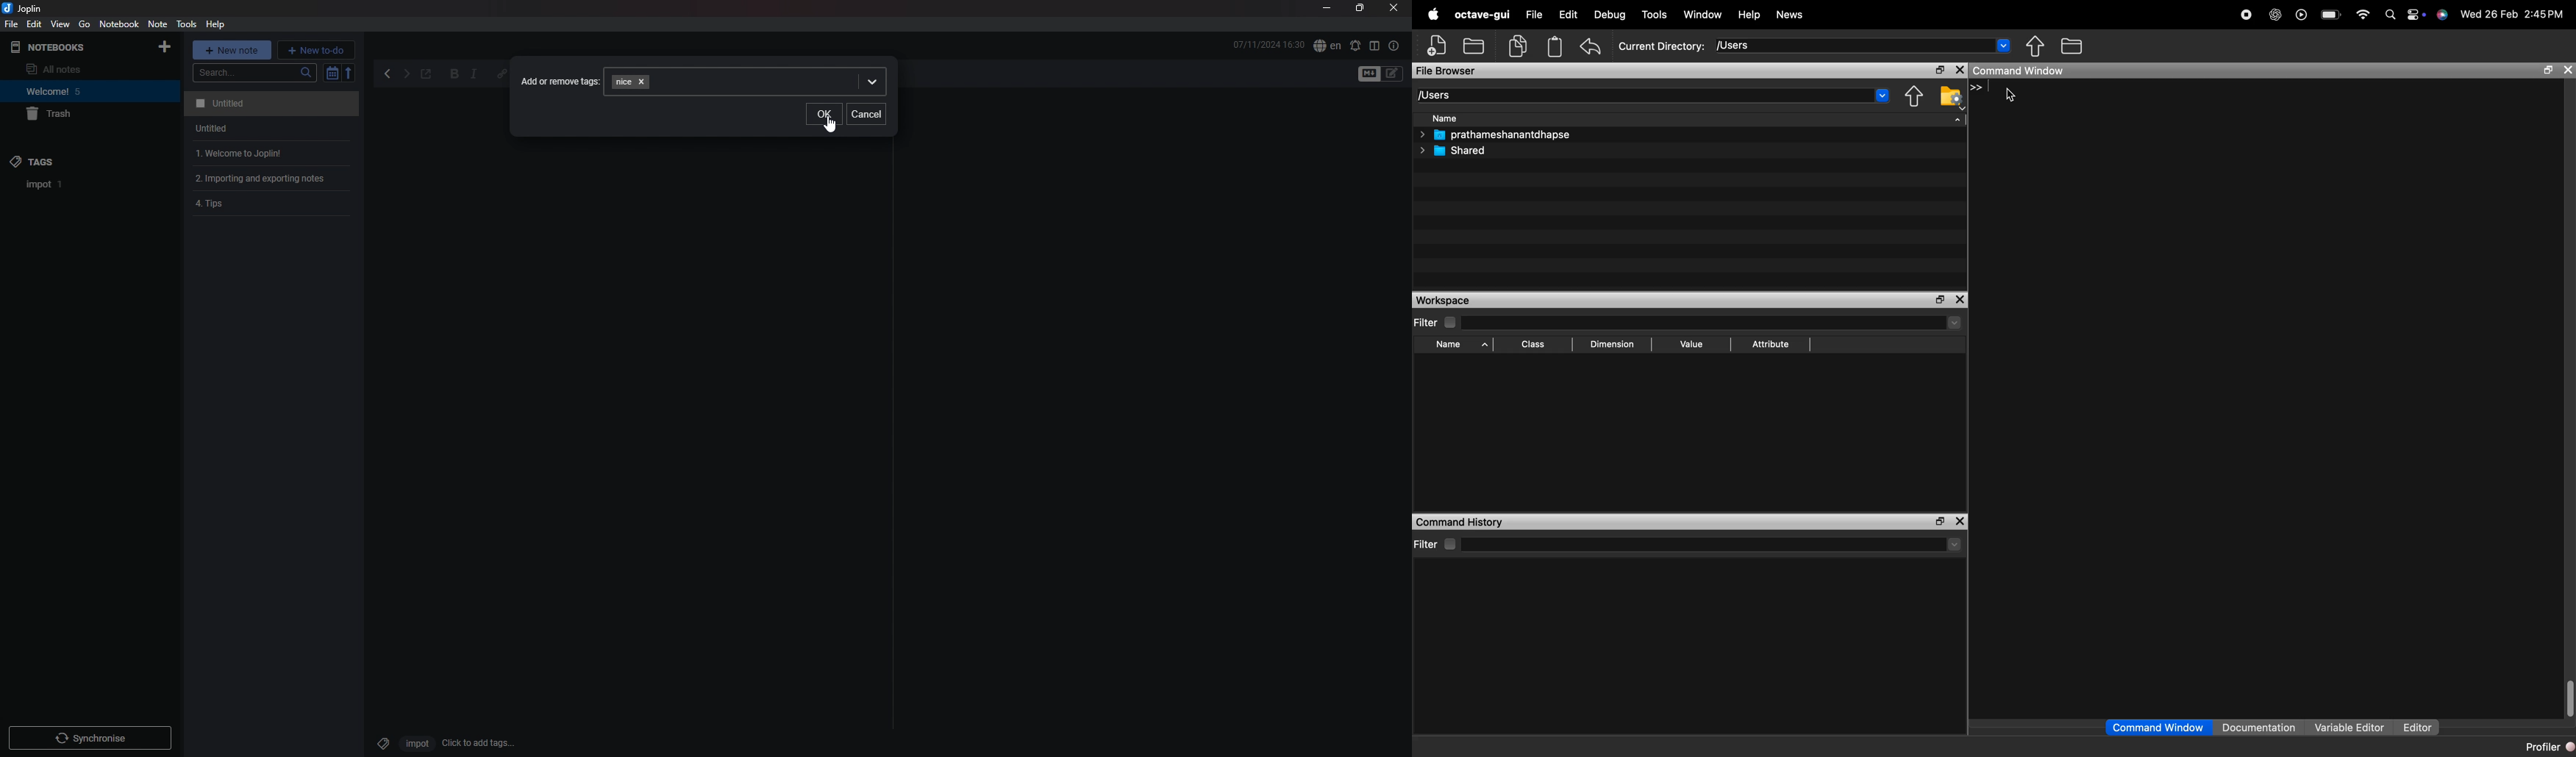 The height and width of the screenshot is (784, 2576). I want to click on 1. Welcome, so click(233, 153).